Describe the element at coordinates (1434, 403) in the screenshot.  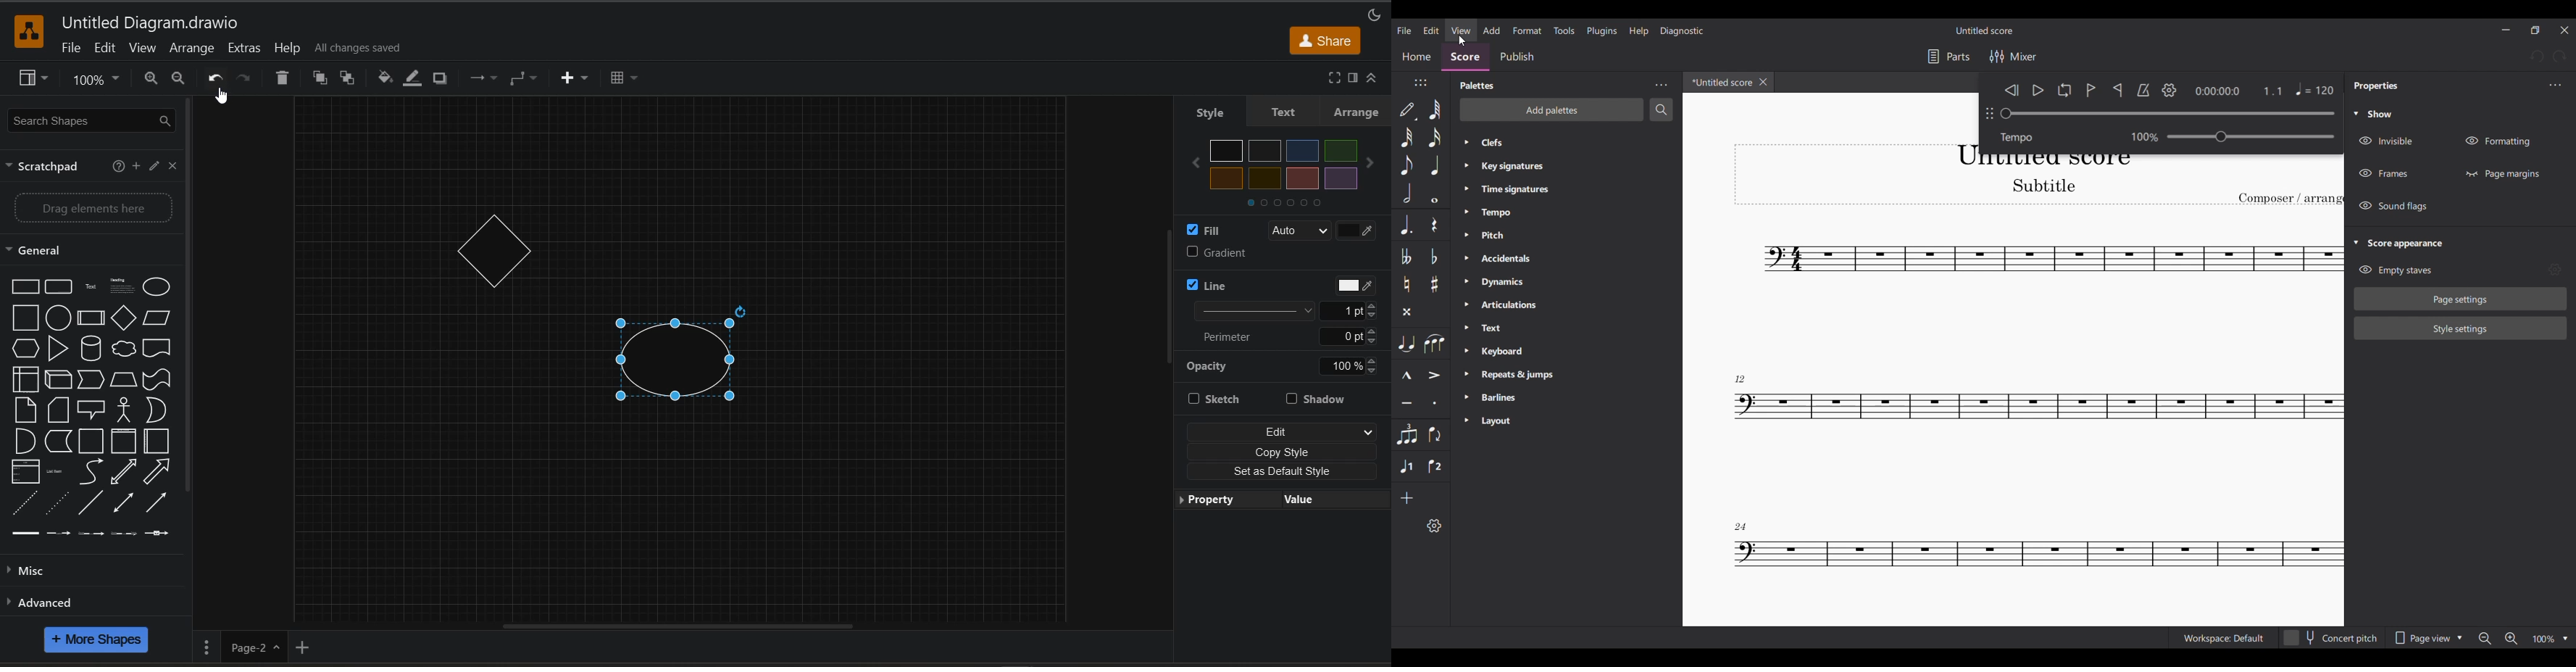
I see `Staccato` at that location.